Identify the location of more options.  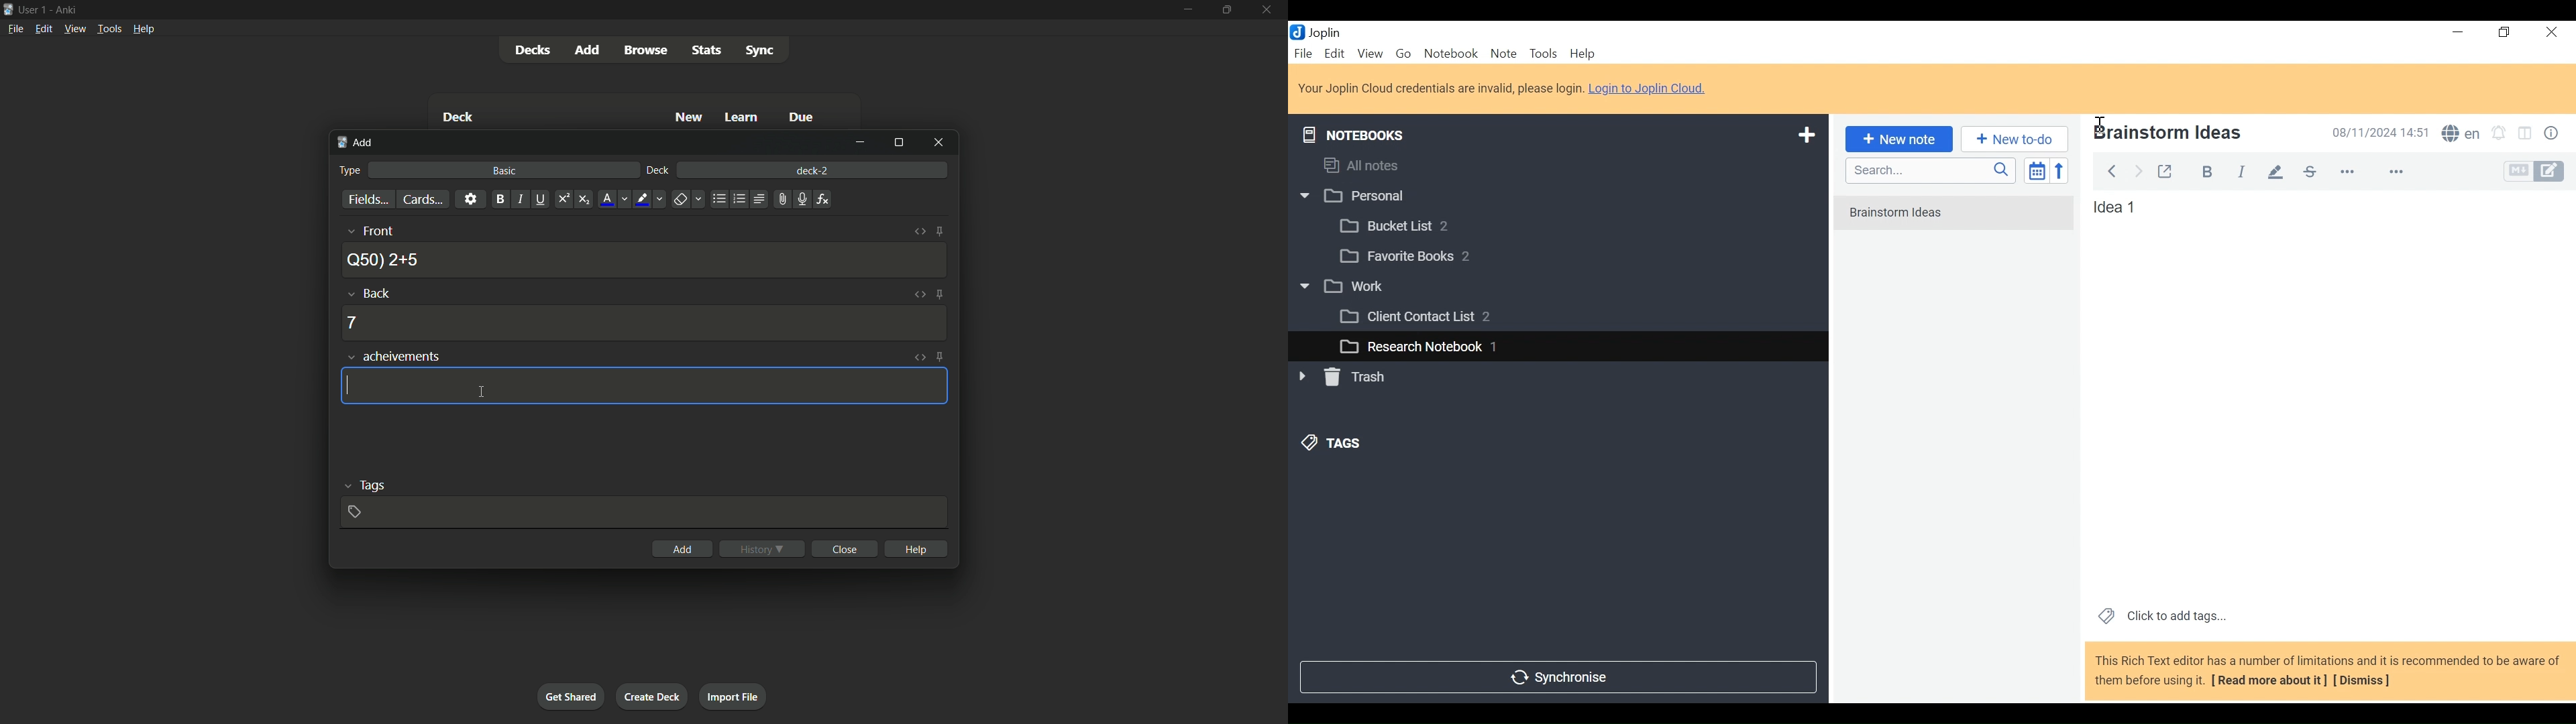
(2356, 172).